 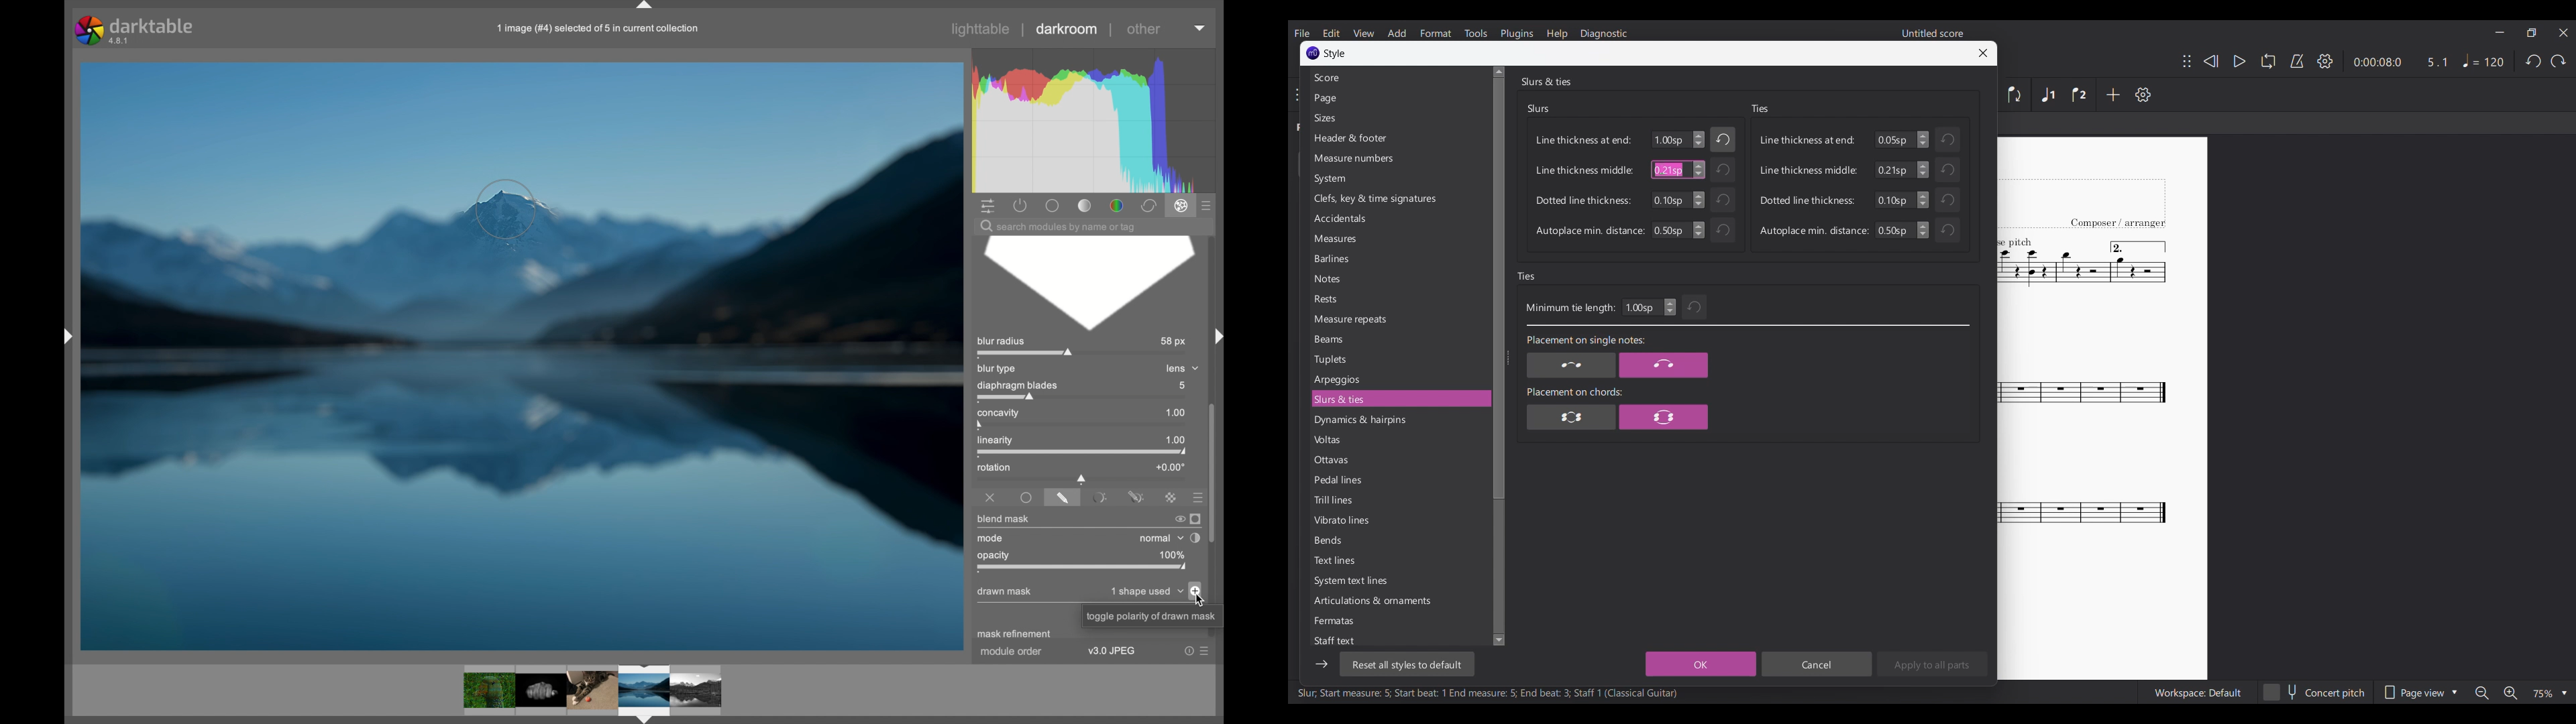 What do you see at coordinates (1983, 53) in the screenshot?
I see `Close window` at bounding box center [1983, 53].